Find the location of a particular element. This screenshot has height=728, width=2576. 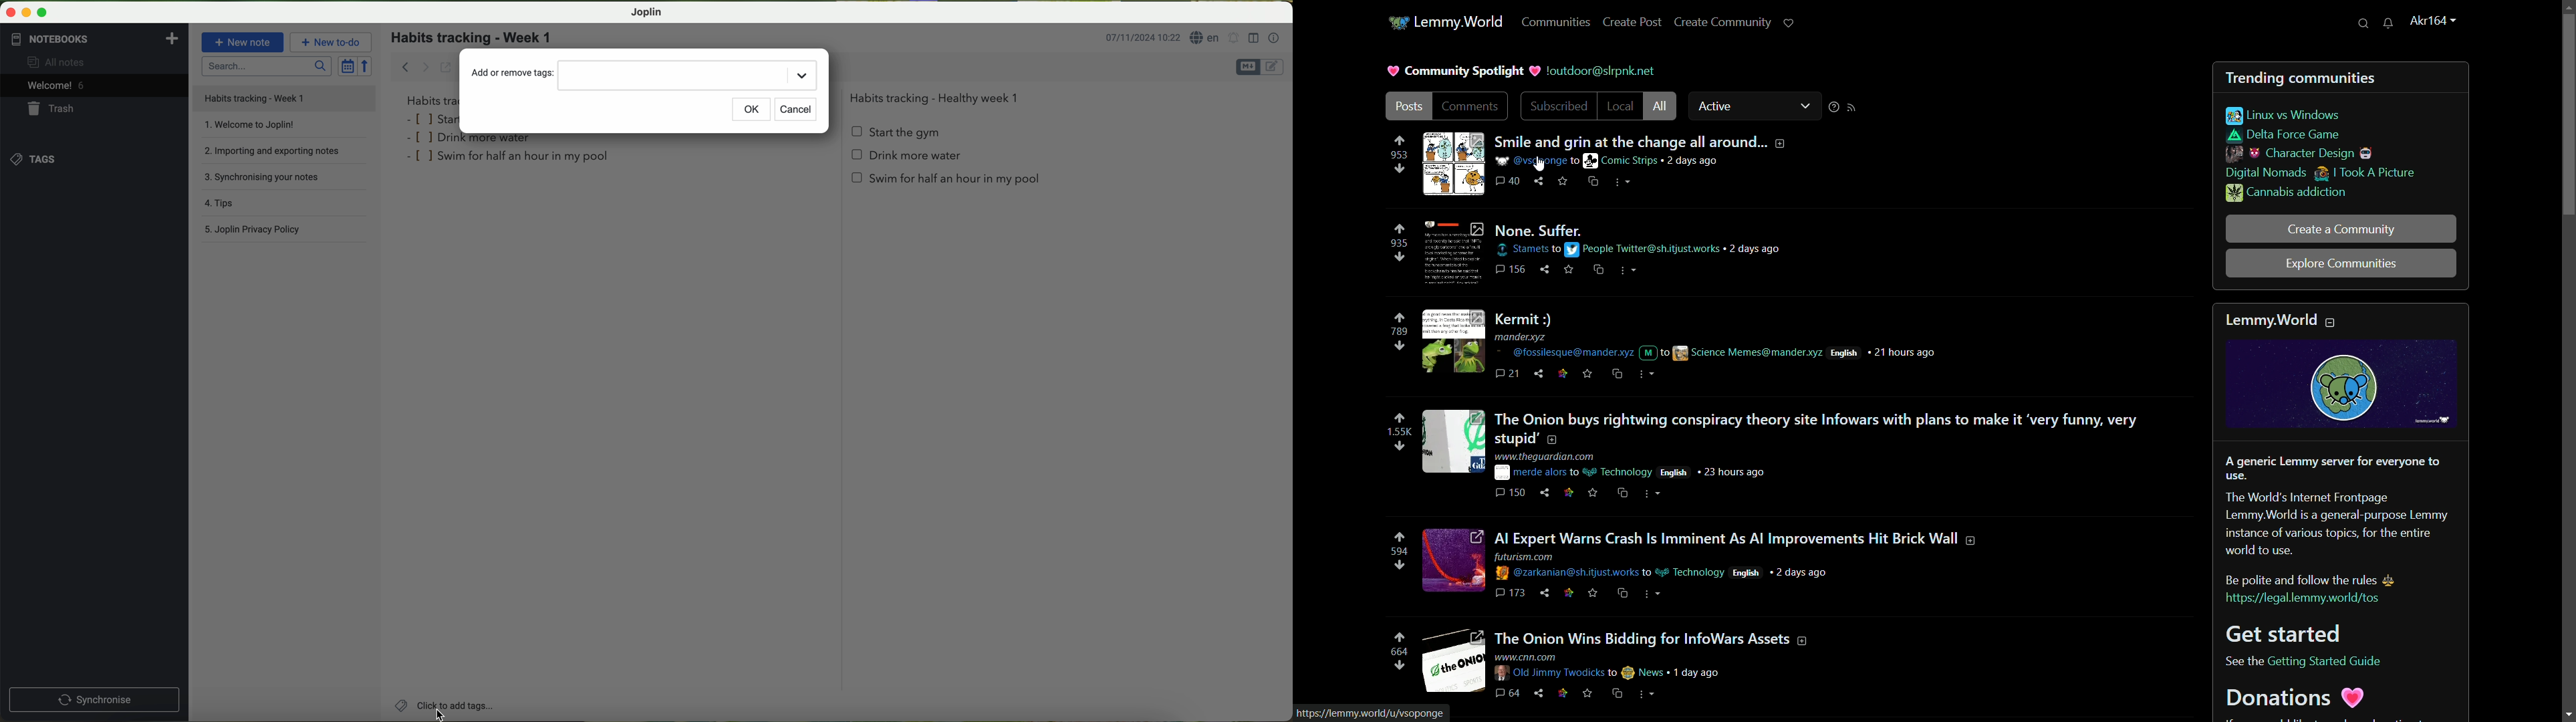

link is located at coordinates (1572, 593).